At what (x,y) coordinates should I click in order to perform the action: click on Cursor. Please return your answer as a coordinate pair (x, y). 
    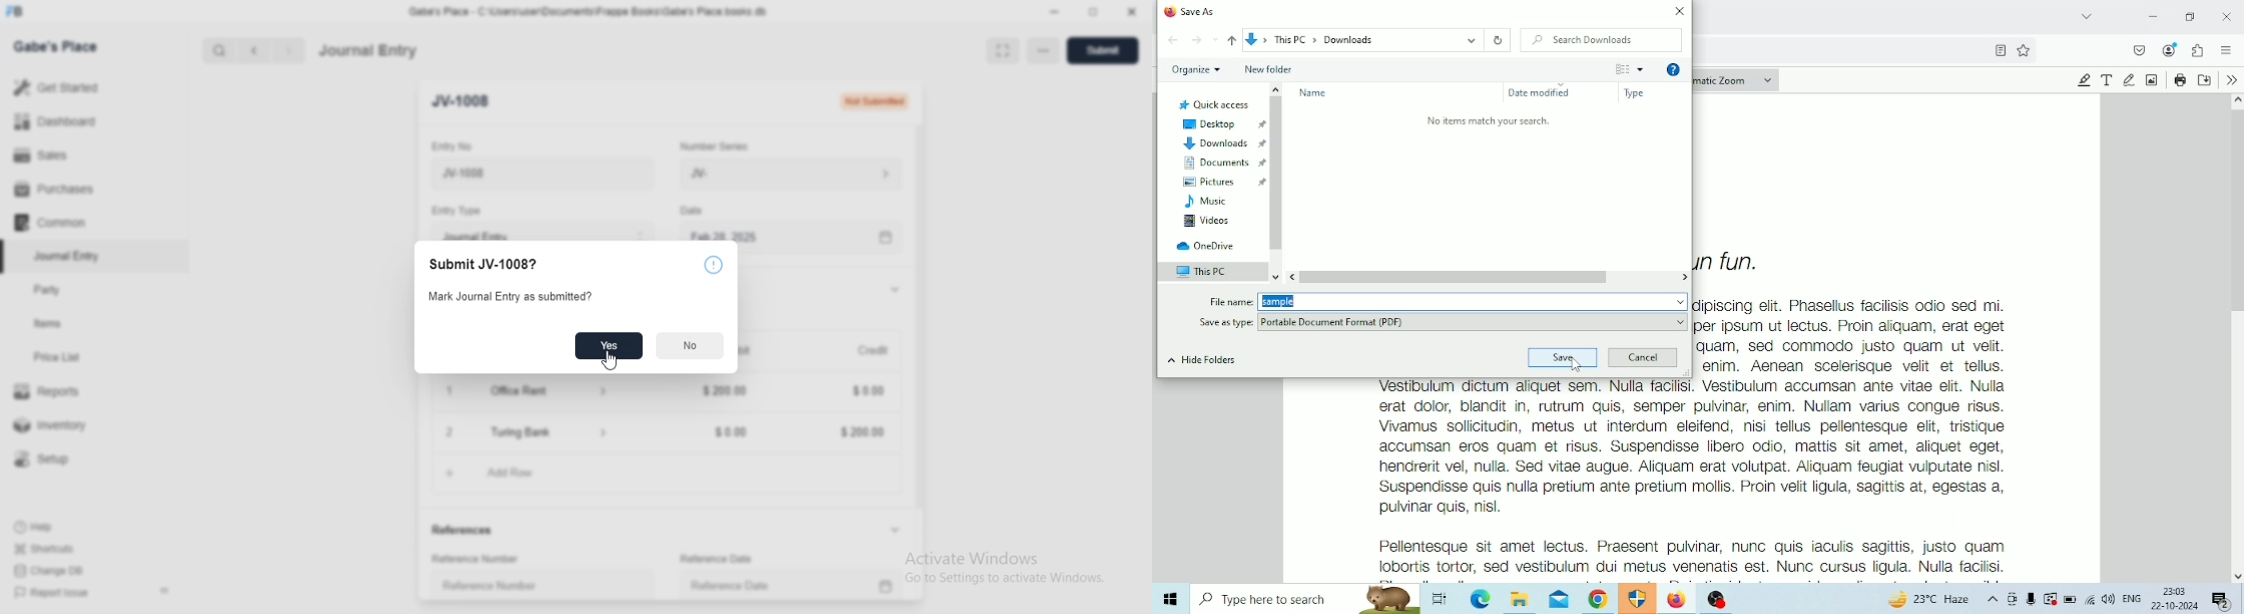
    Looking at the image, I should click on (1577, 365).